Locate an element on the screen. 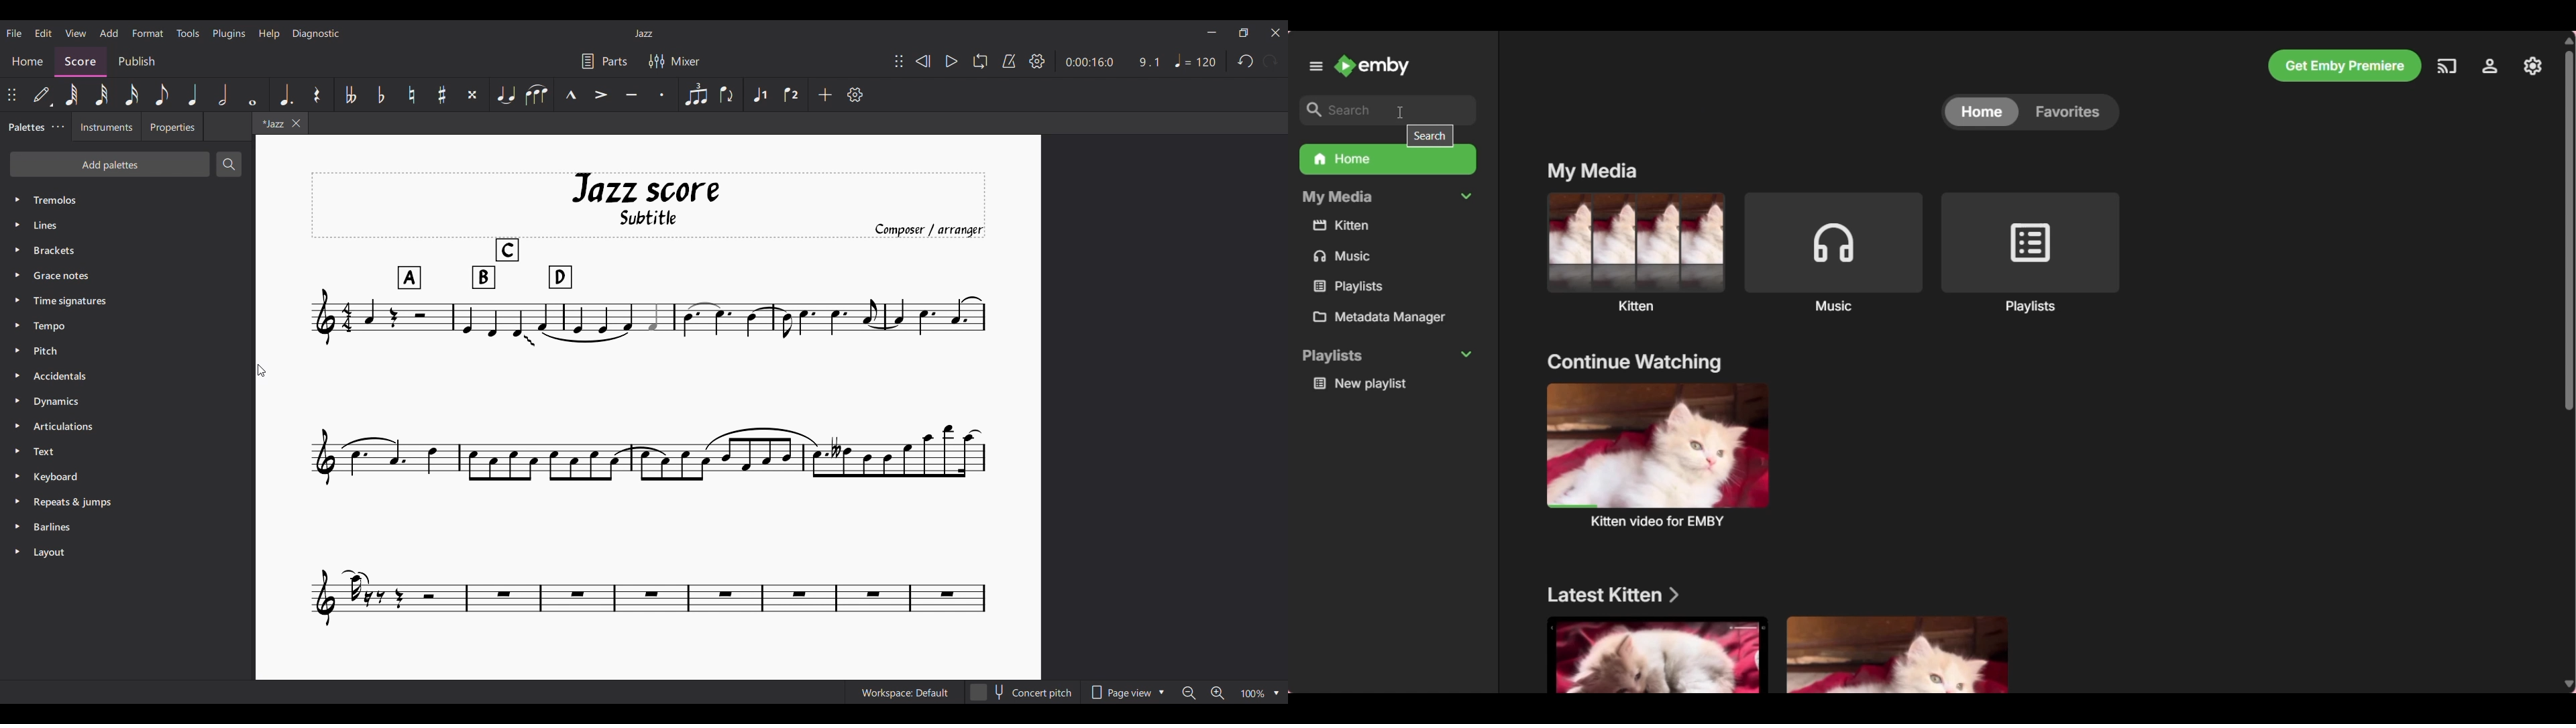 Image resolution: width=2576 pixels, height=728 pixels. Plugins menu is located at coordinates (229, 34).